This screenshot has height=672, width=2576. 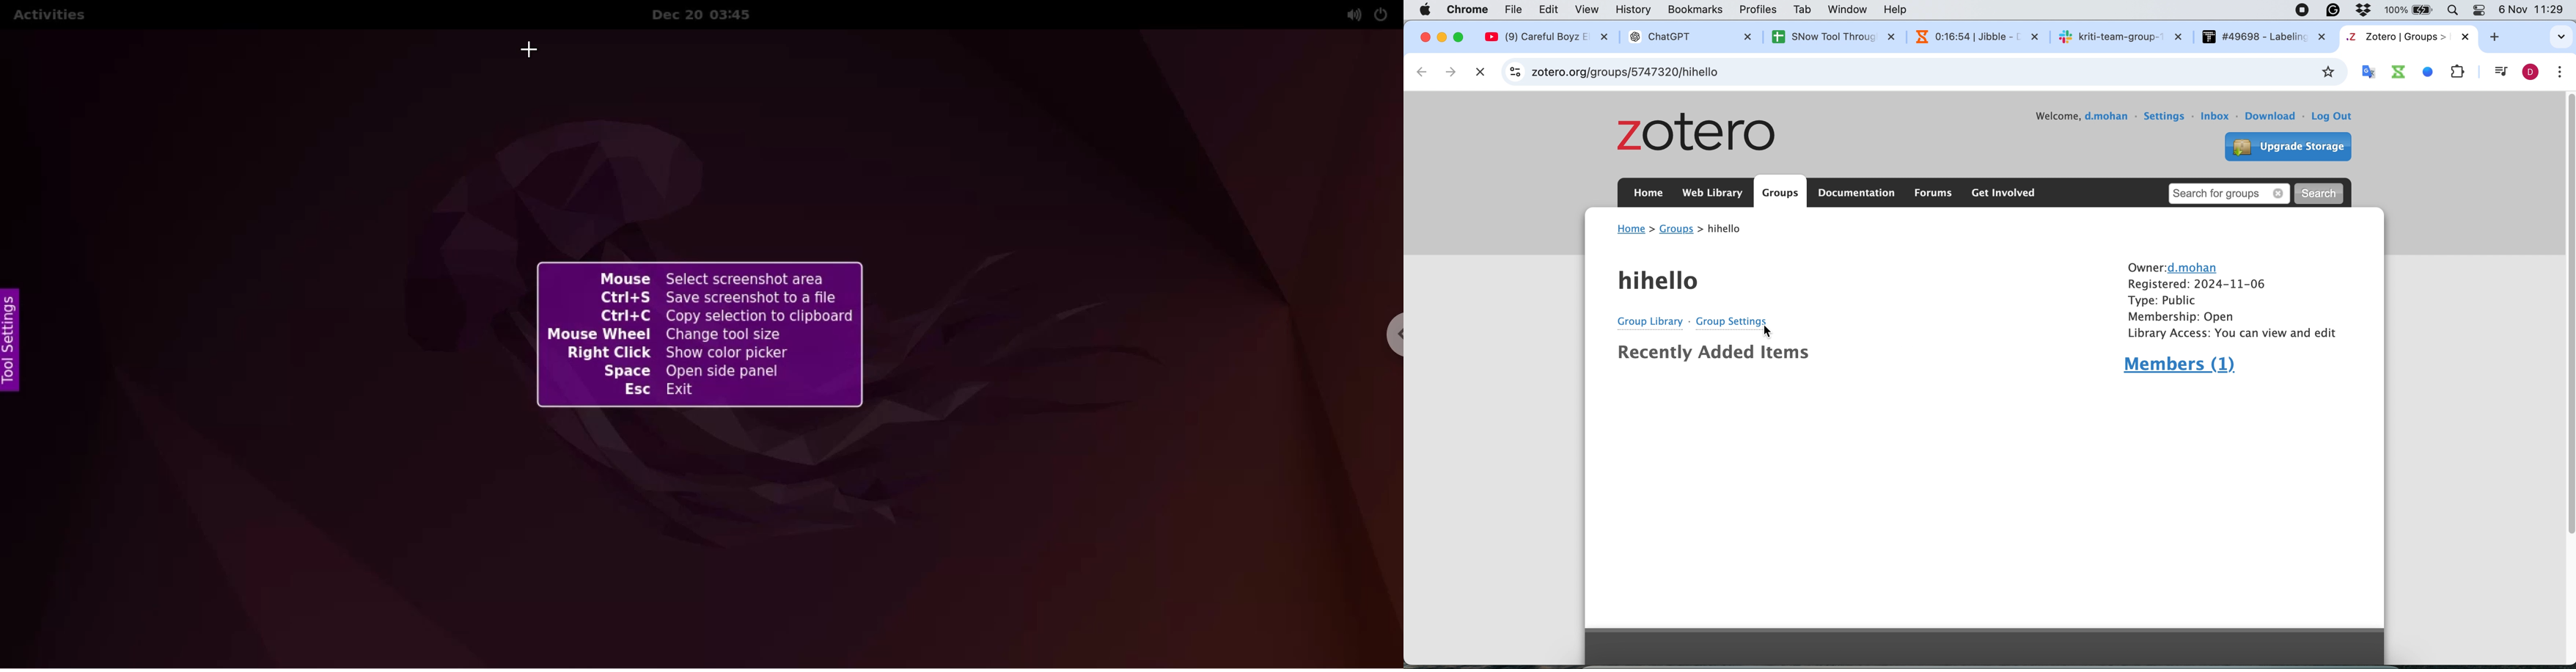 What do you see at coordinates (1900, 9) in the screenshot?
I see `help` at bounding box center [1900, 9].